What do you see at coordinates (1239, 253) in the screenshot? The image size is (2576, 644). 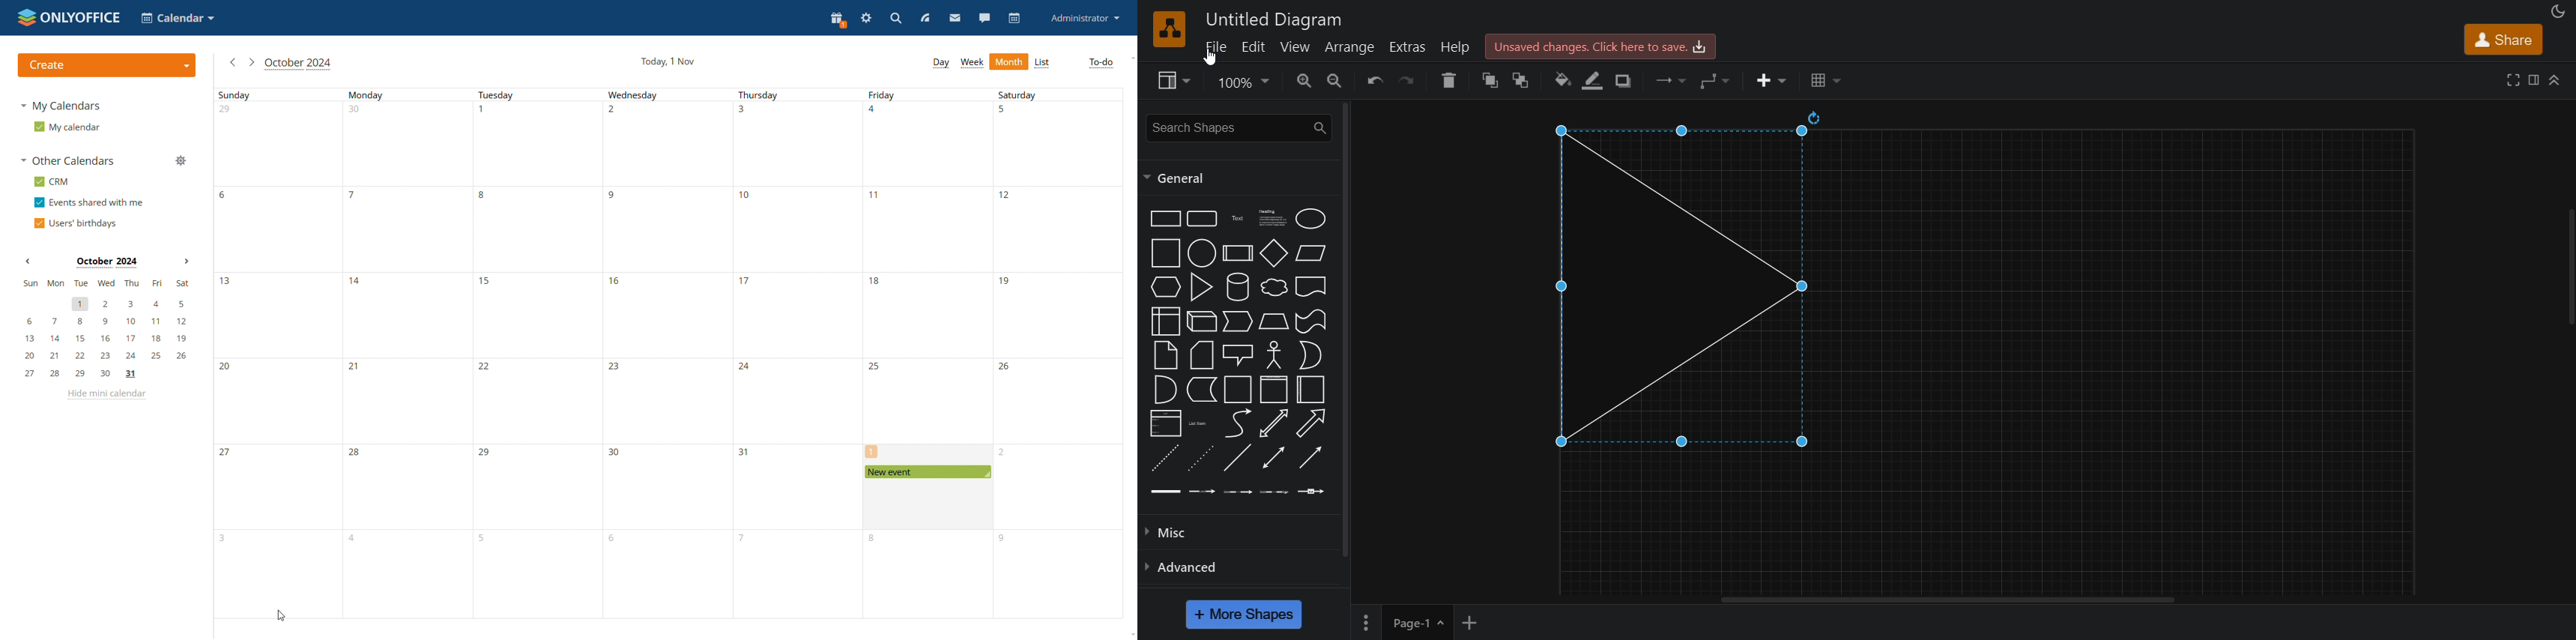 I see `process` at bounding box center [1239, 253].